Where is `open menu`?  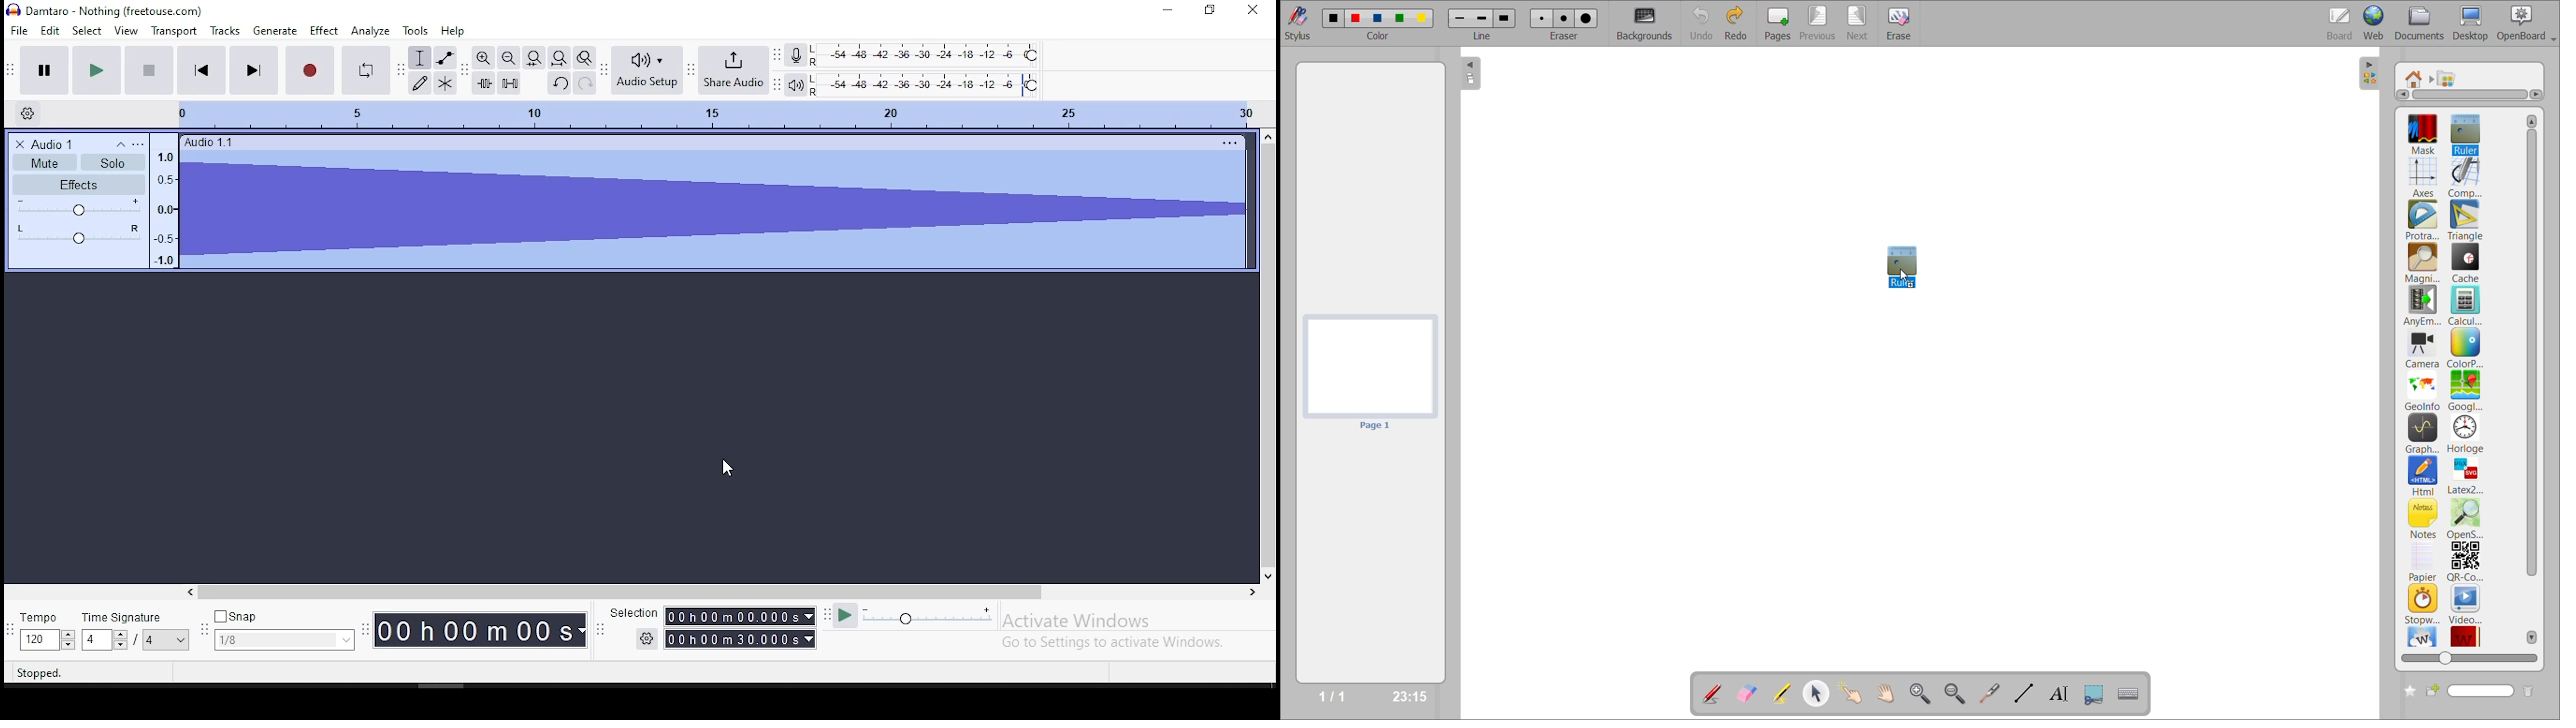
open menu is located at coordinates (138, 144).